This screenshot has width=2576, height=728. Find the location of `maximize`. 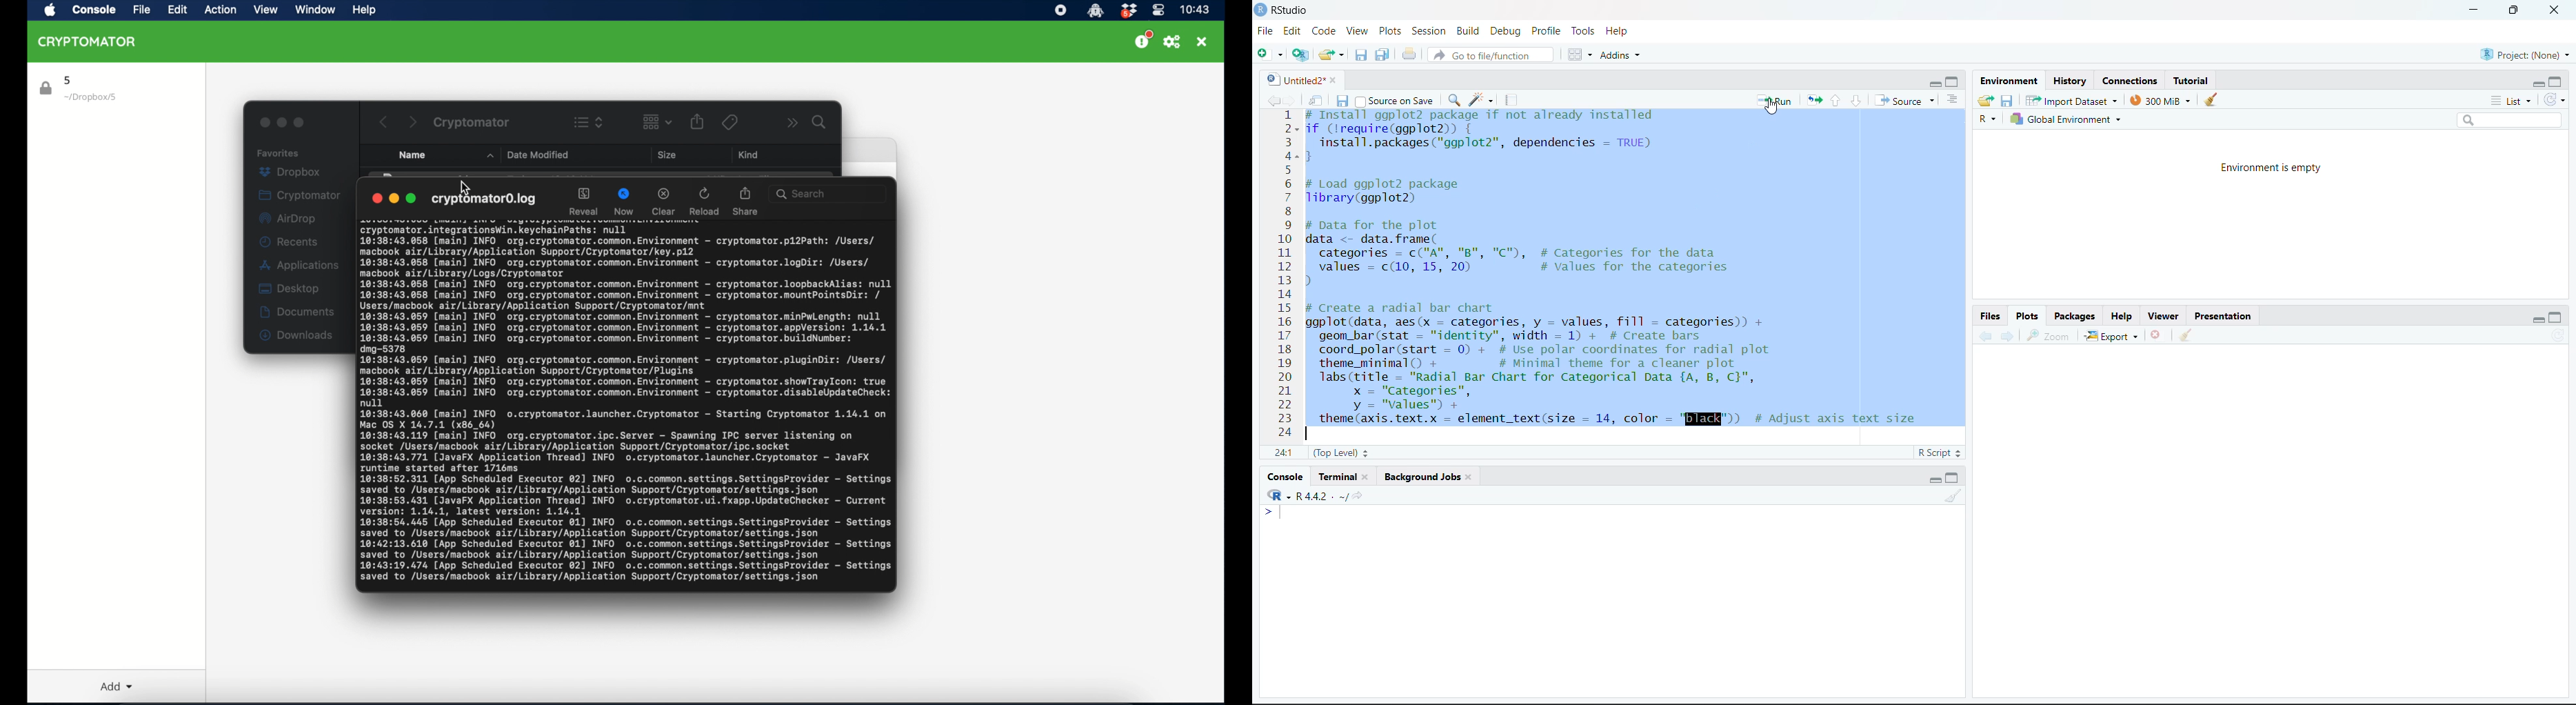

maximize is located at coordinates (2509, 9).